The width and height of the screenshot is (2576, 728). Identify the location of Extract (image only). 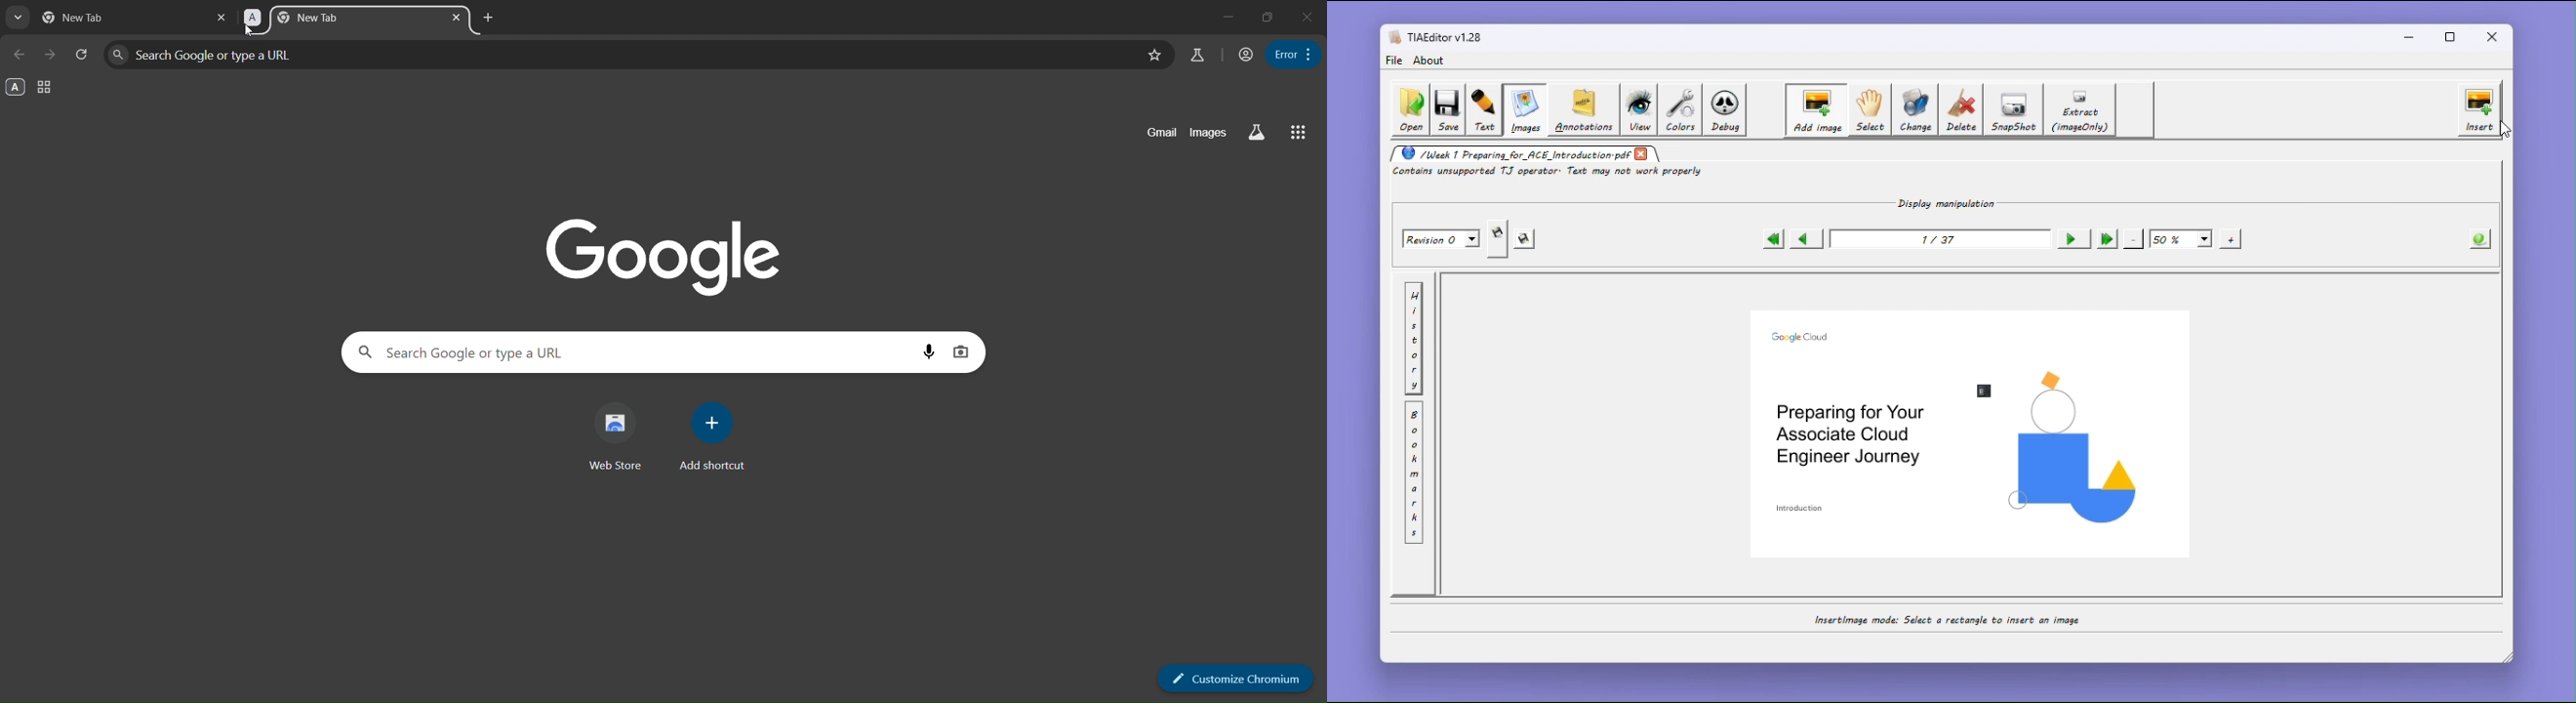
(2081, 110).